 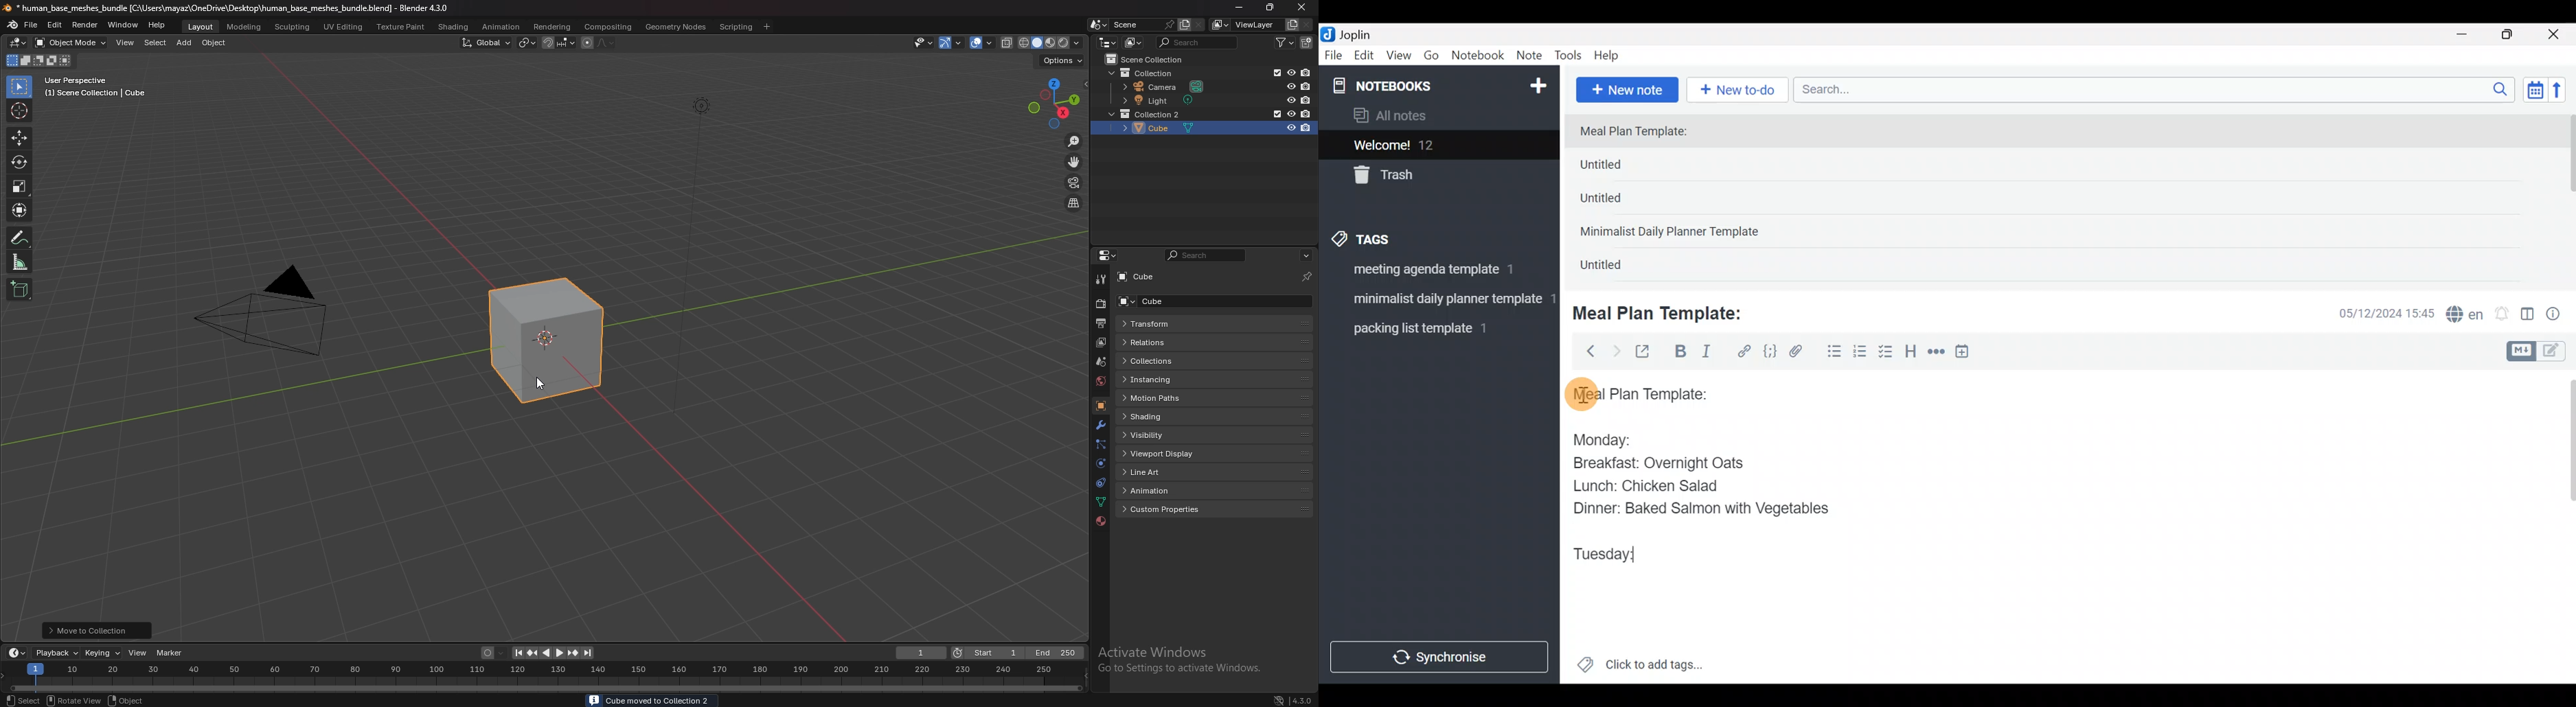 What do you see at coordinates (1291, 127) in the screenshot?
I see `hide in viewport` at bounding box center [1291, 127].